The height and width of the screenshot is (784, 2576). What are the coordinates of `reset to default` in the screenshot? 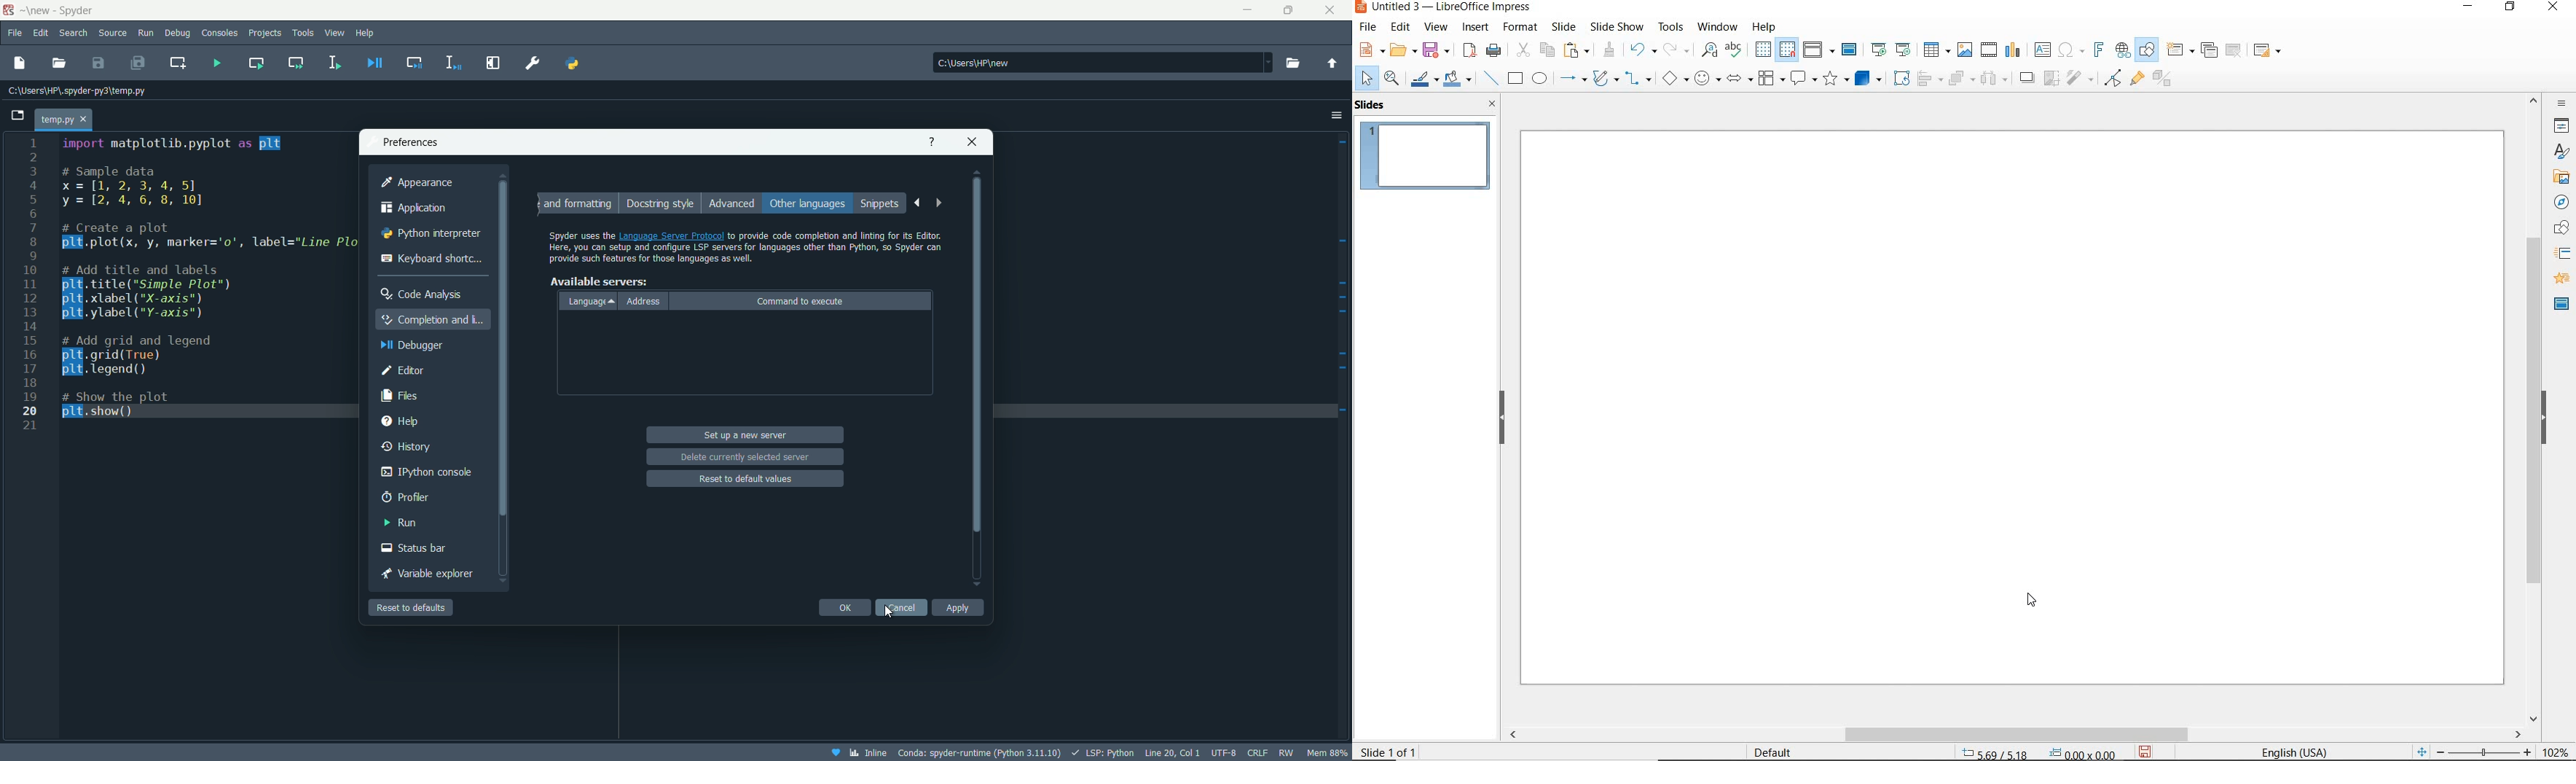 It's located at (411, 607).